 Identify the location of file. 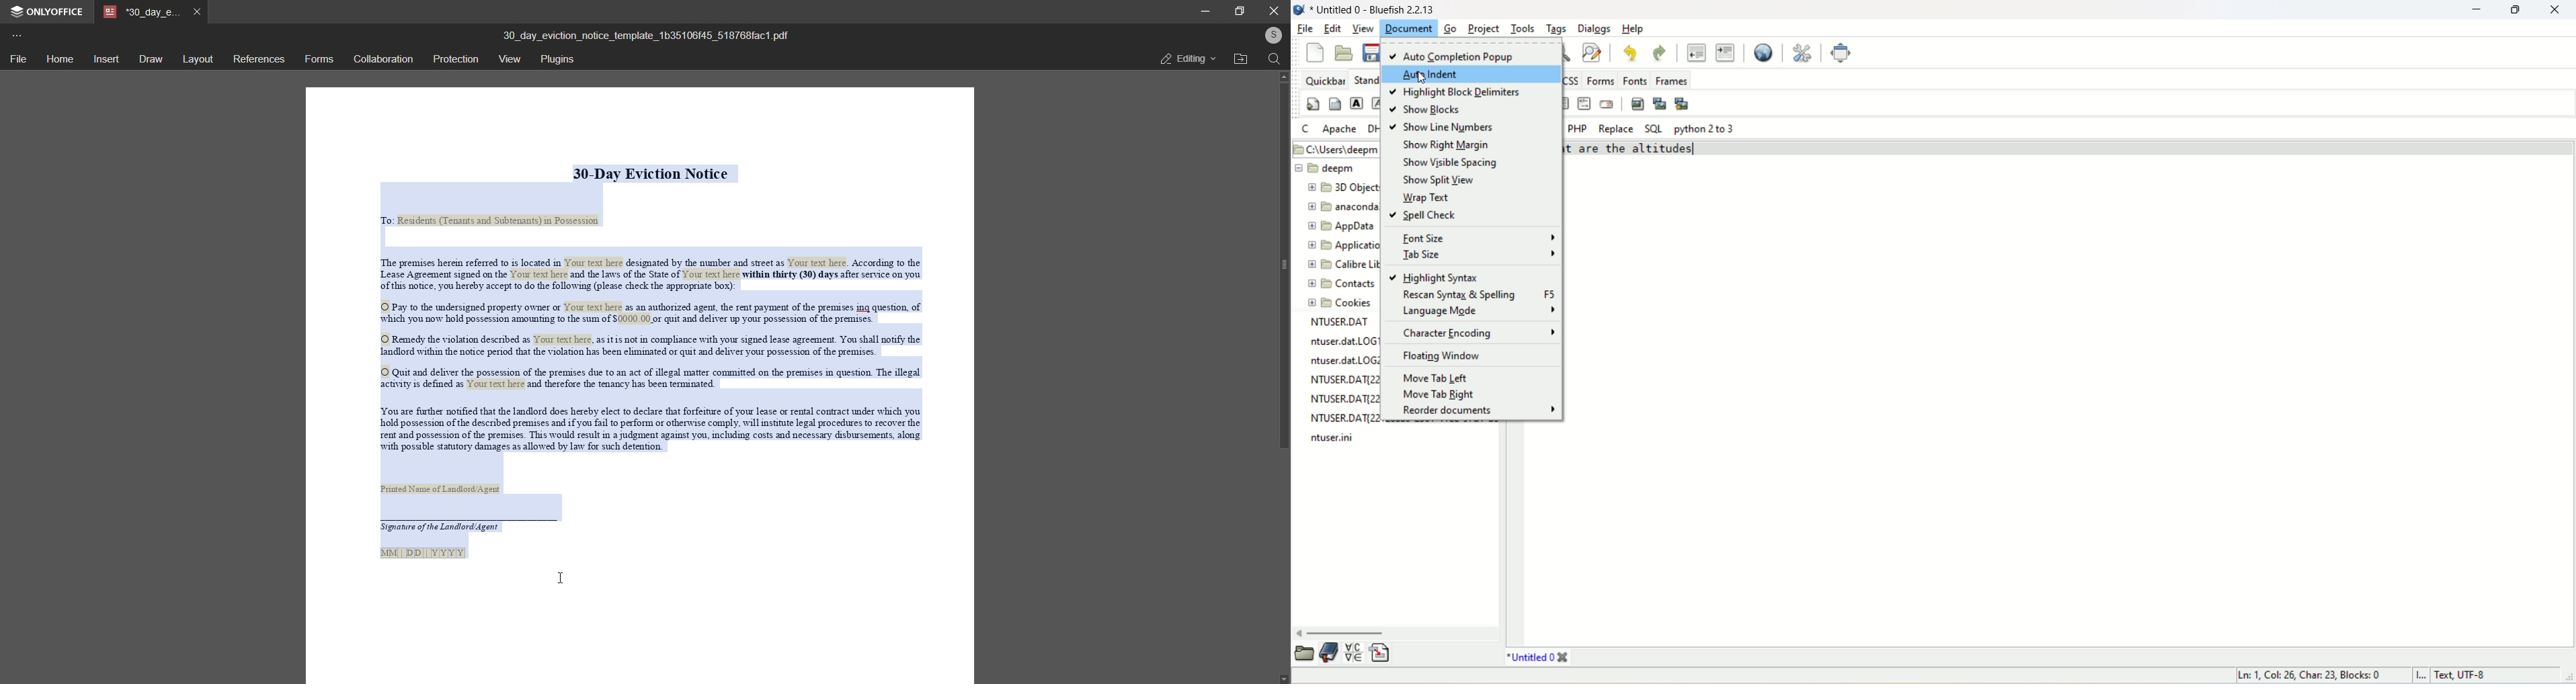
(1305, 31).